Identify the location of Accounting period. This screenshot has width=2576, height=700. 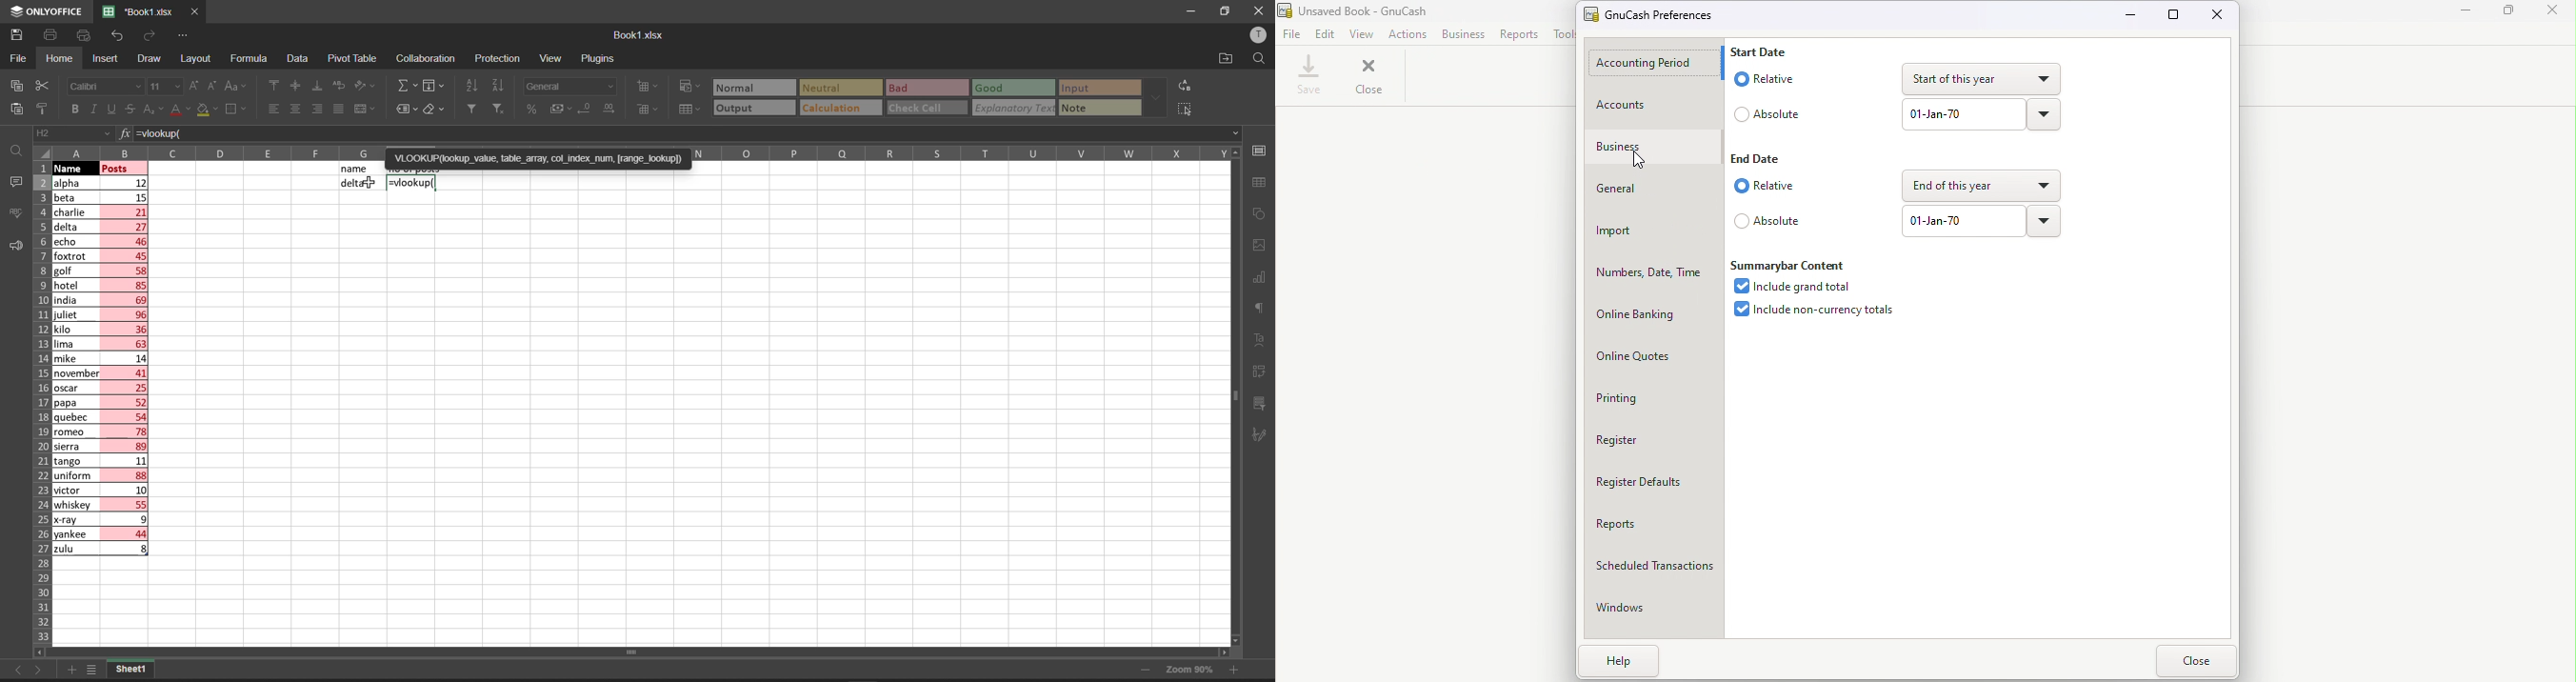
(1655, 63).